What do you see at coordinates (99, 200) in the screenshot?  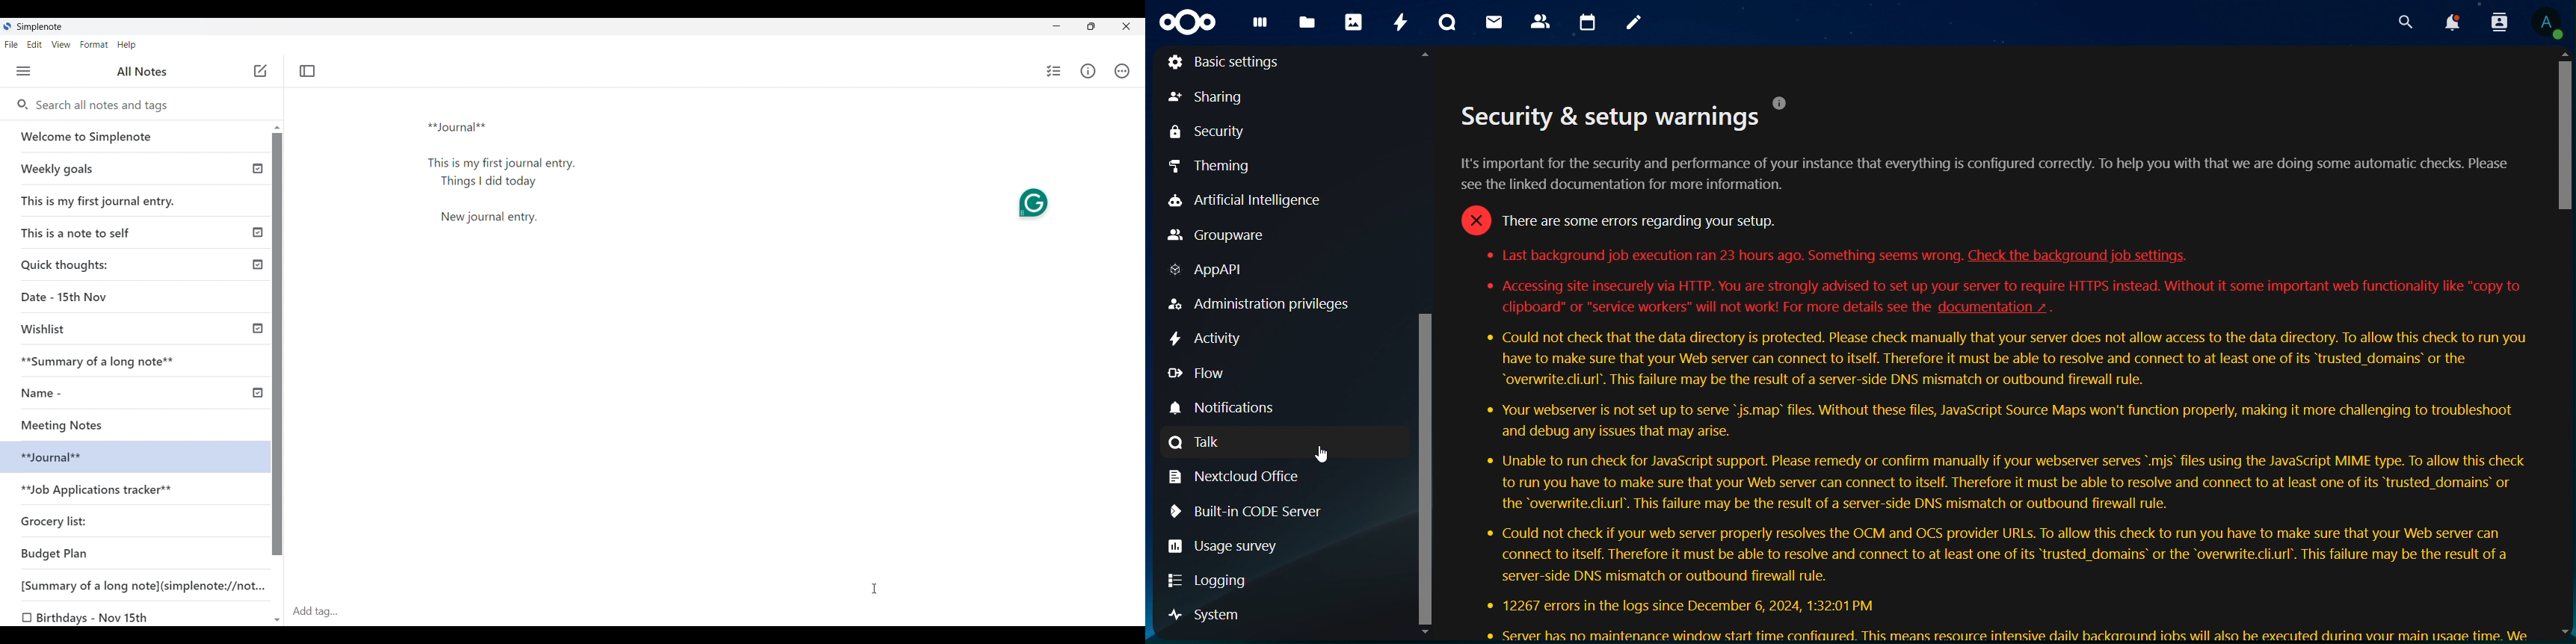 I see `This is my first journal entry.` at bounding box center [99, 200].